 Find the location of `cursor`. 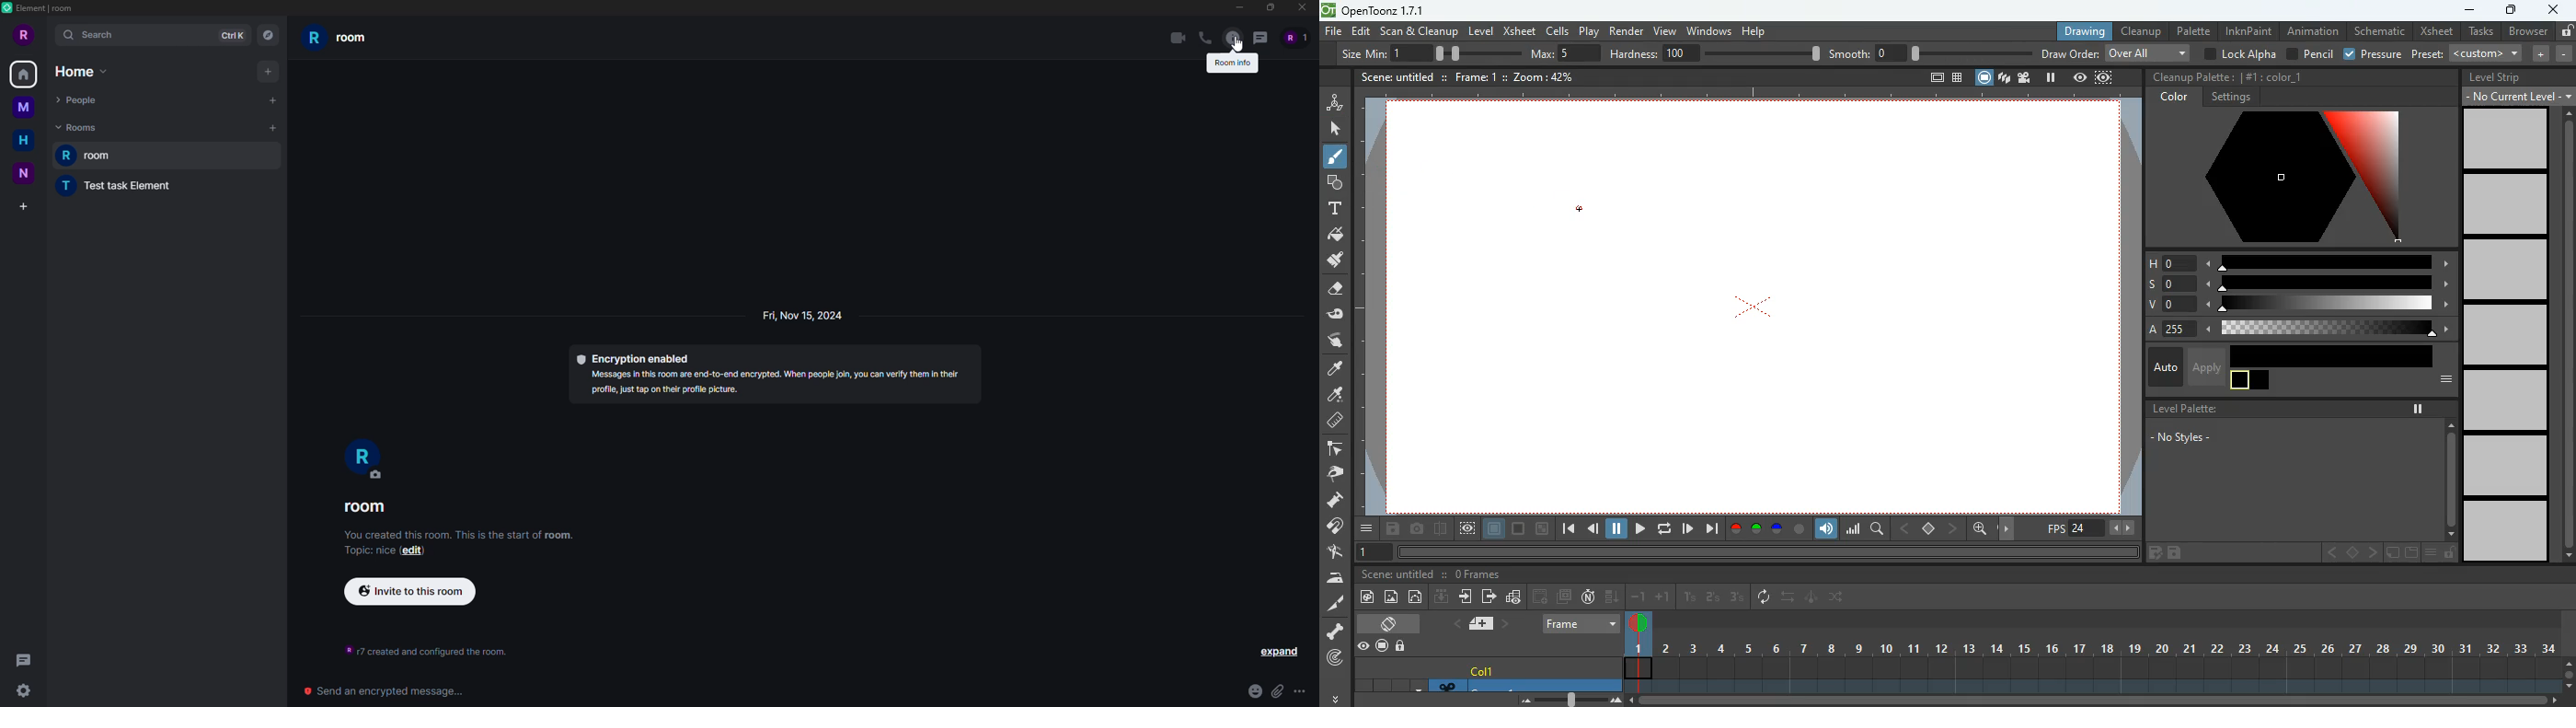

cursor is located at coordinates (1239, 47).